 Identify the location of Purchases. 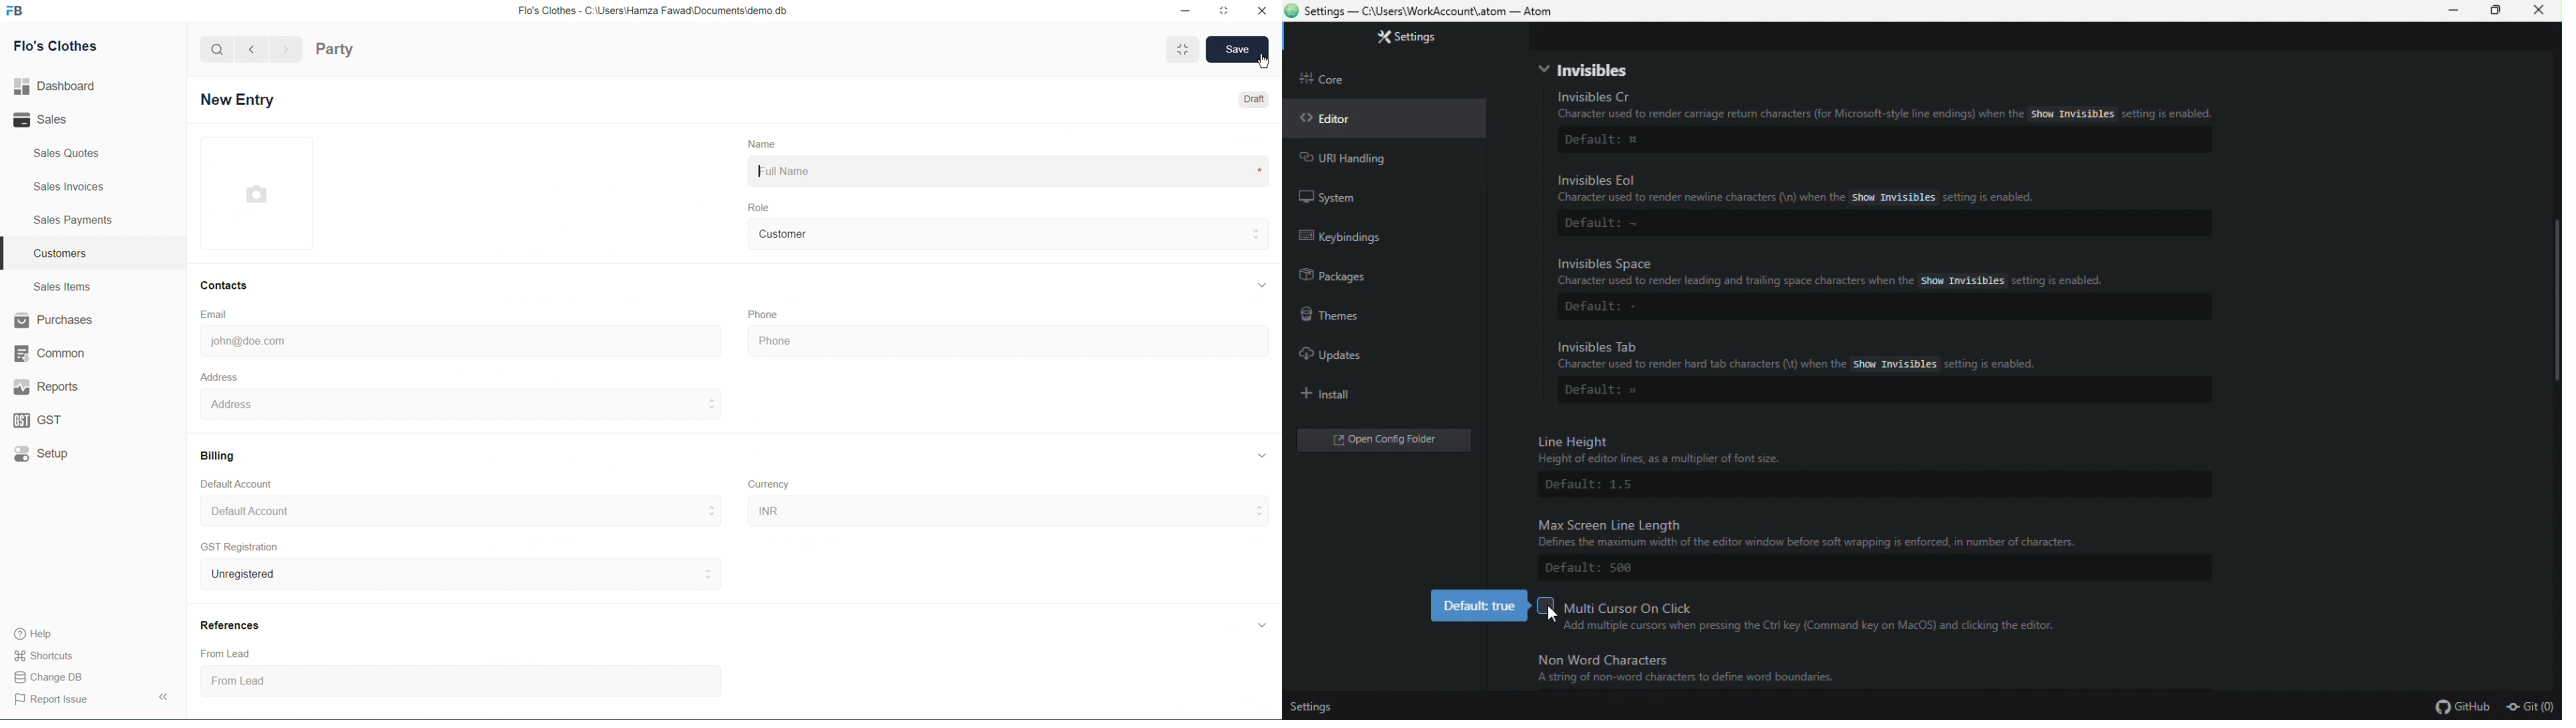
(55, 320).